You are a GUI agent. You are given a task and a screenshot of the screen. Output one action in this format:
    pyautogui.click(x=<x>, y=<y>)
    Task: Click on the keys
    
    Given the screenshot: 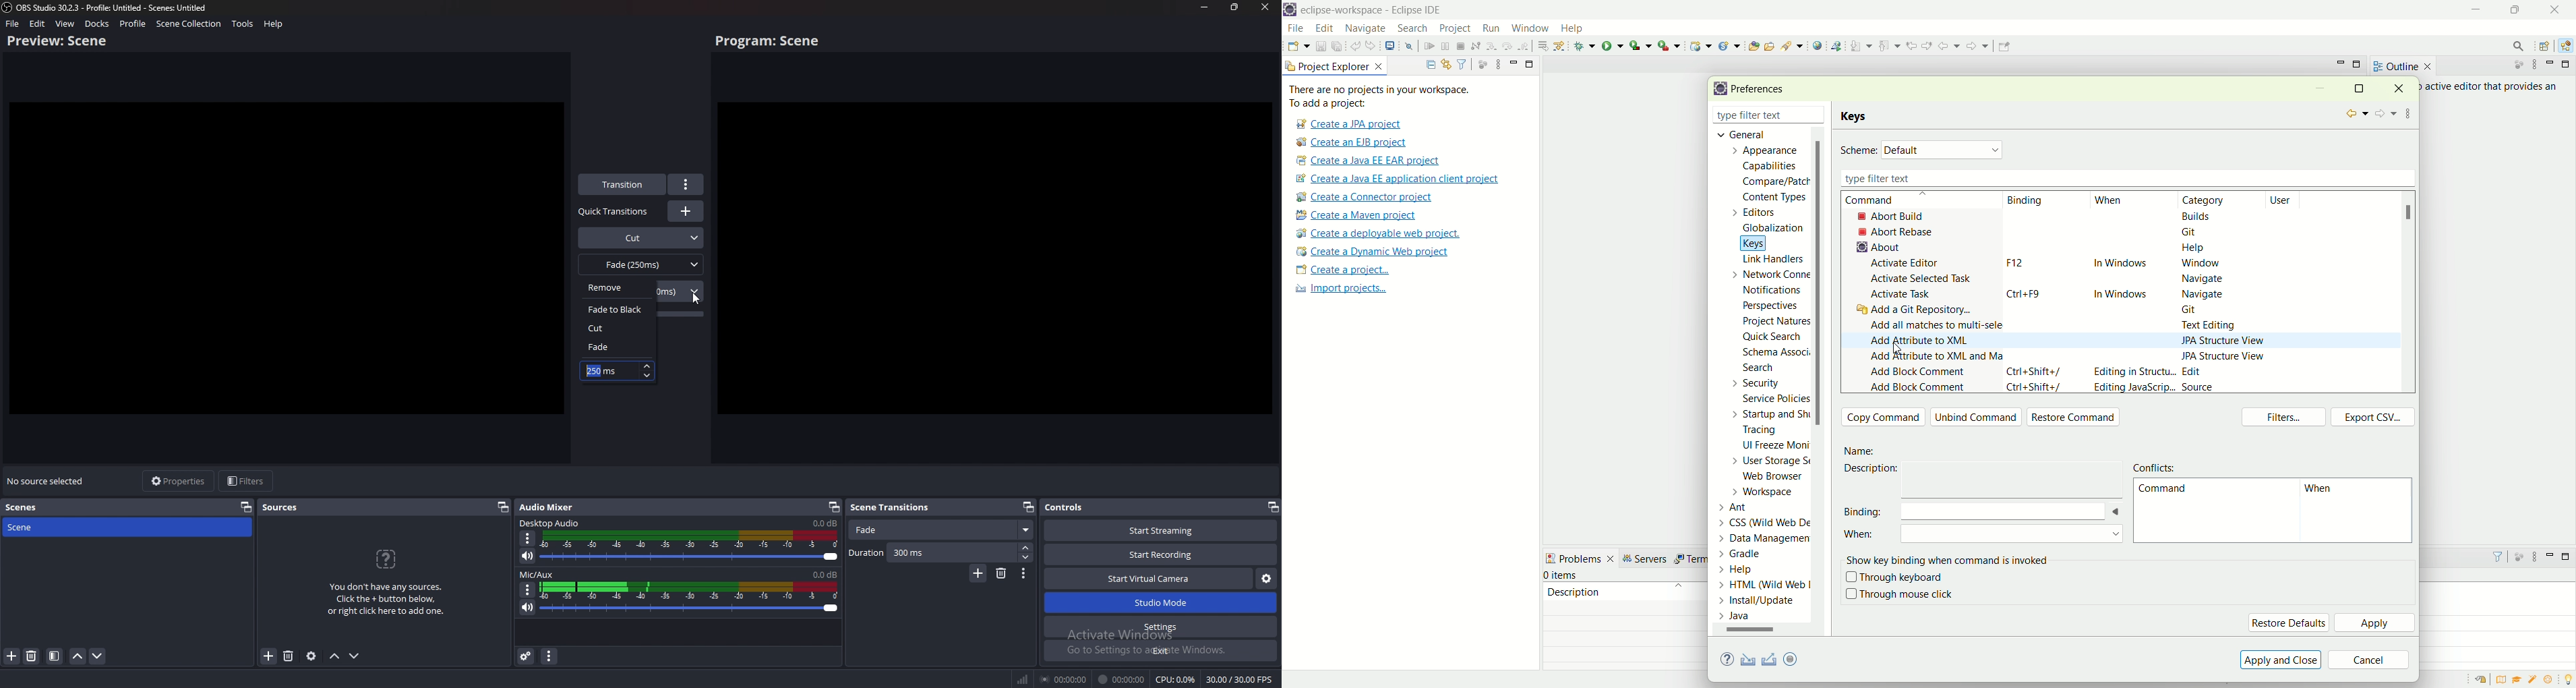 What is the action you would take?
    pyautogui.click(x=1762, y=241)
    